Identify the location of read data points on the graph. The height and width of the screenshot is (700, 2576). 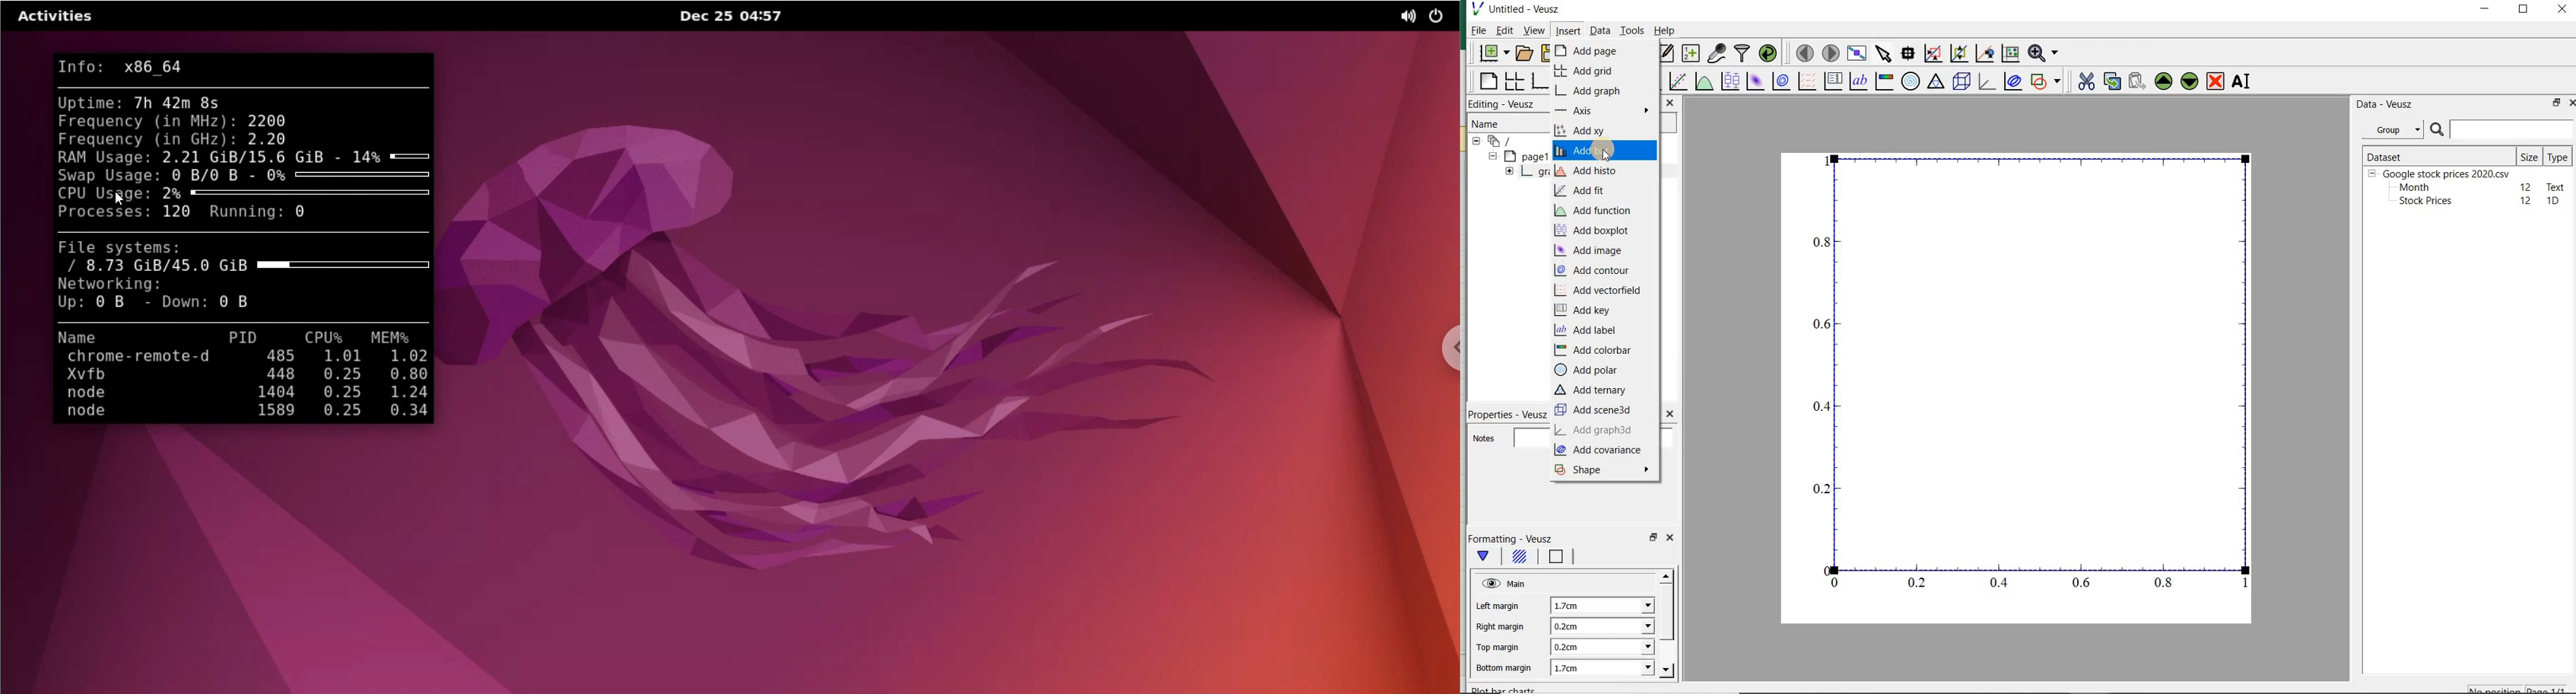
(1907, 54).